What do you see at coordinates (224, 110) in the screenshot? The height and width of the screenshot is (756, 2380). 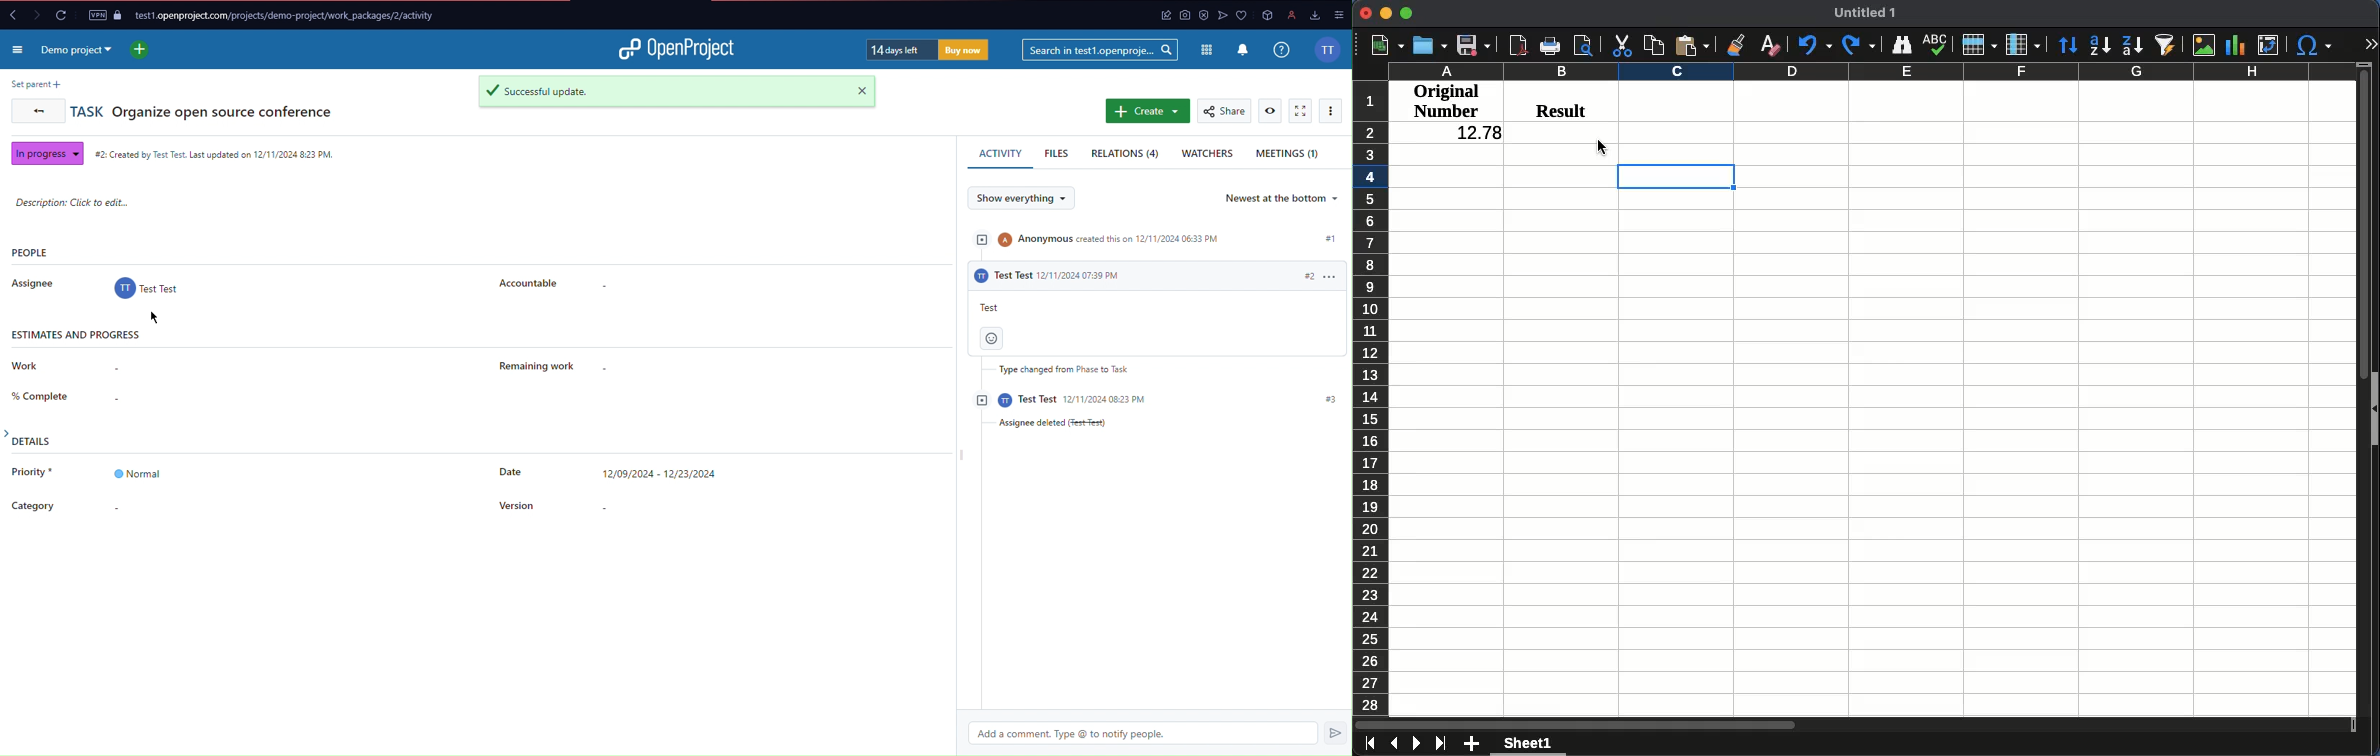 I see `Organize open source conference` at bounding box center [224, 110].